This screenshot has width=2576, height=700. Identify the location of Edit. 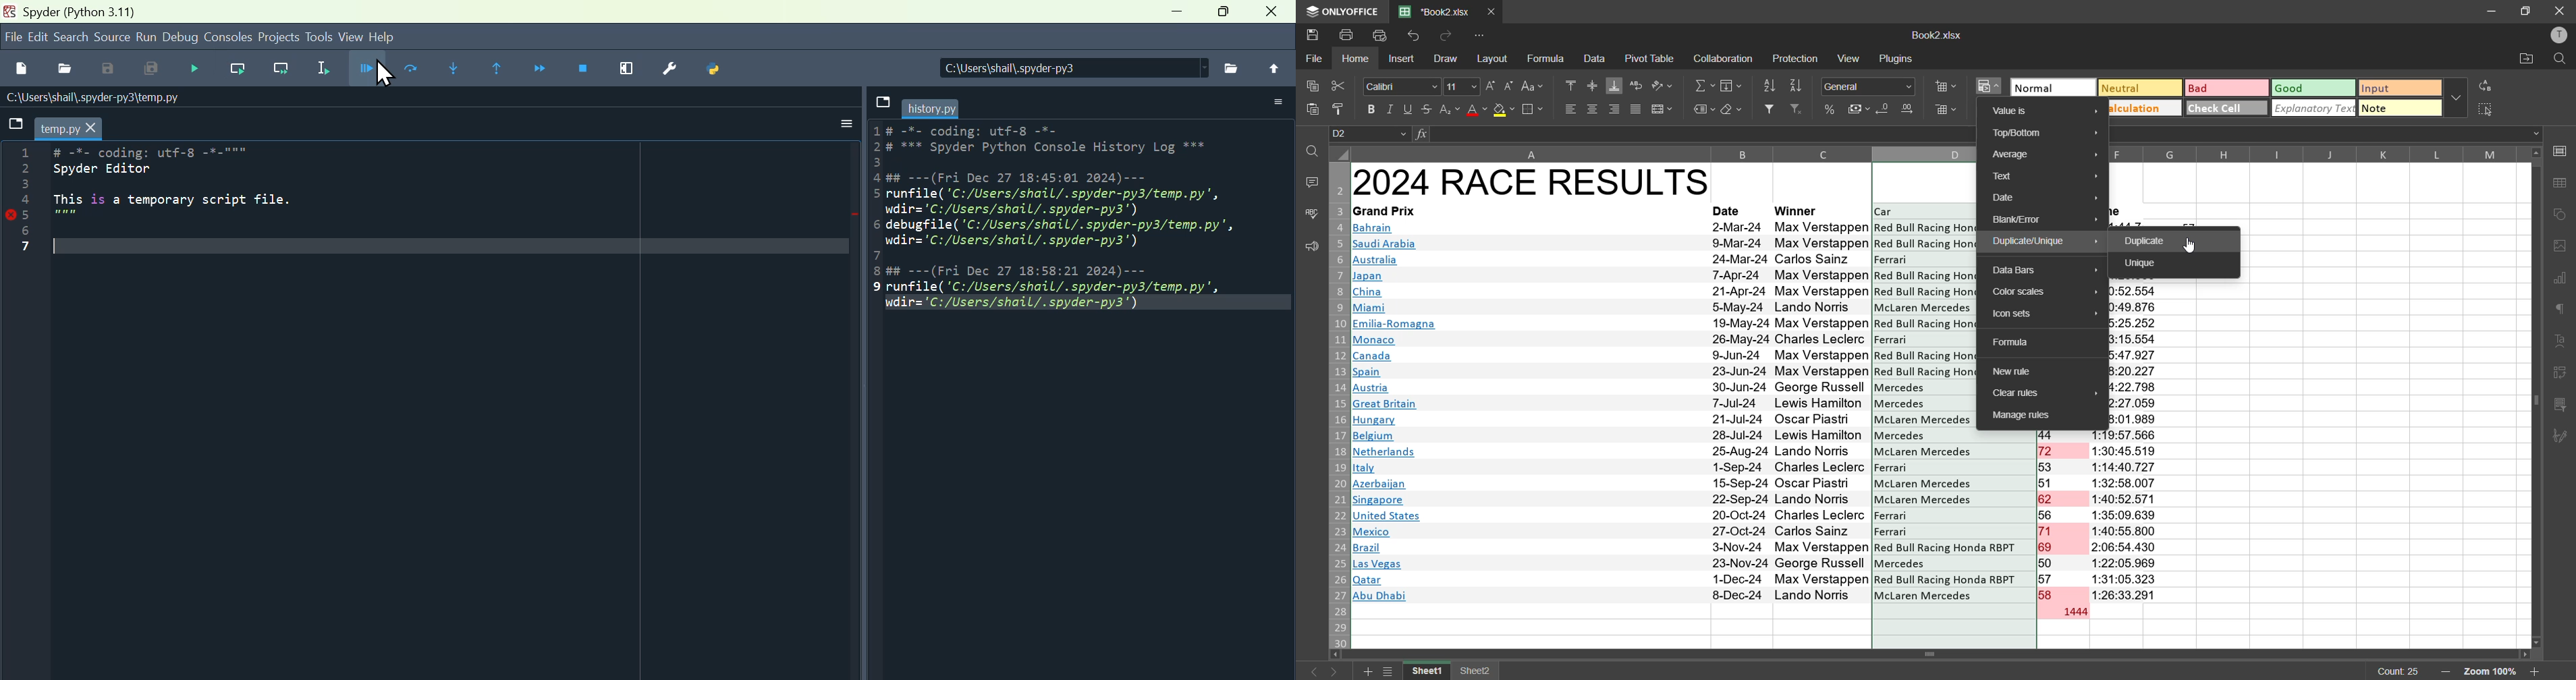
(38, 38).